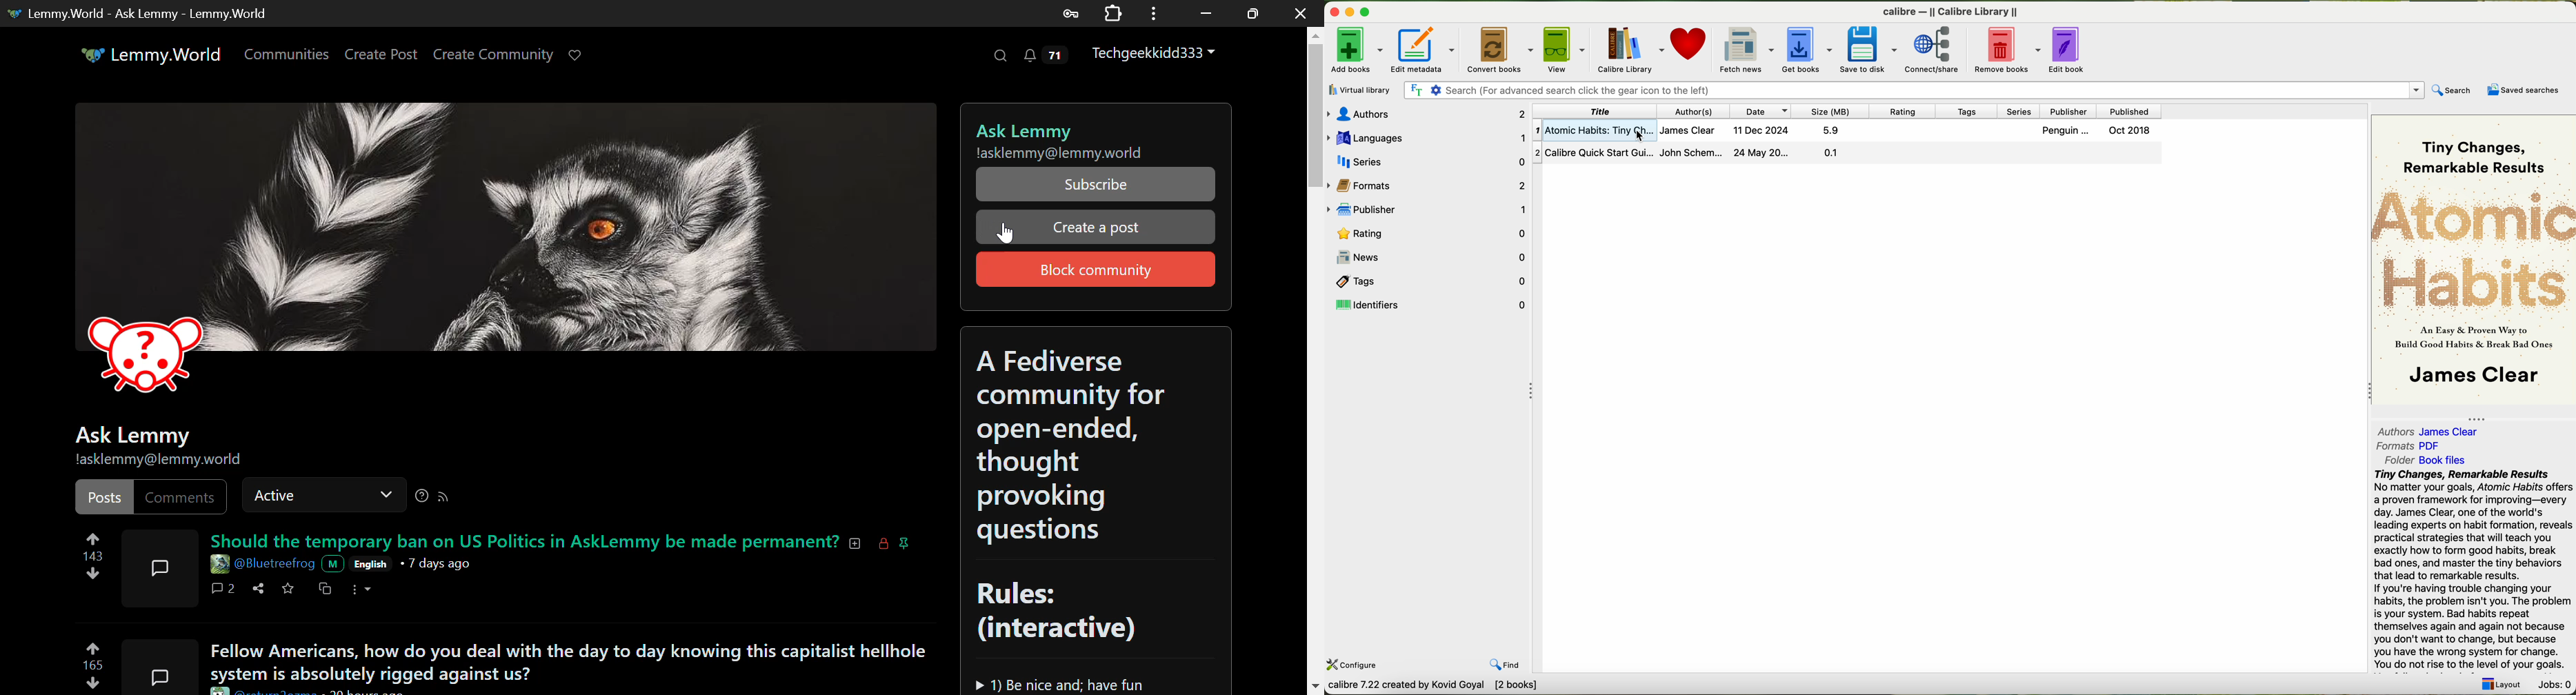 The width and height of the screenshot is (2576, 700). Describe the element at coordinates (1354, 51) in the screenshot. I see `add books` at that location.